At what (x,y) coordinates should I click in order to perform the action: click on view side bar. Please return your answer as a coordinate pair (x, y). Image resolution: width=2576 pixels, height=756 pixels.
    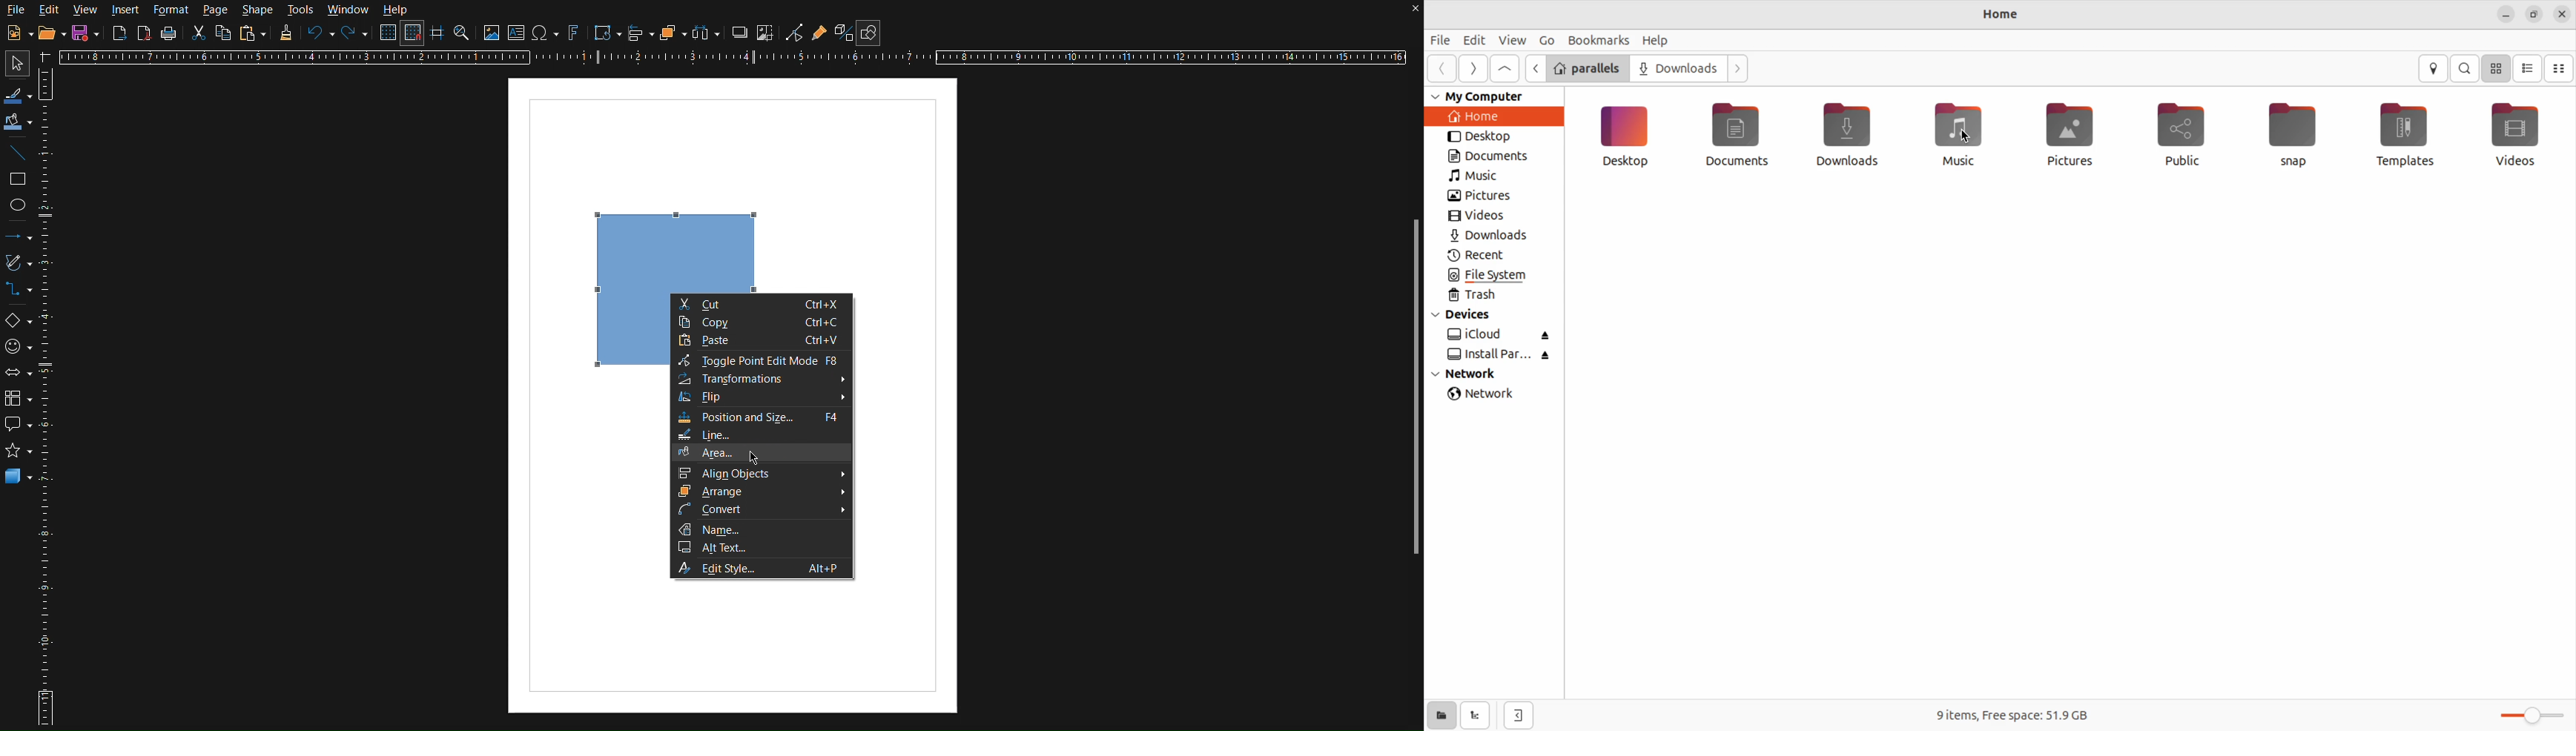
    Looking at the image, I should click on (1520, 715).